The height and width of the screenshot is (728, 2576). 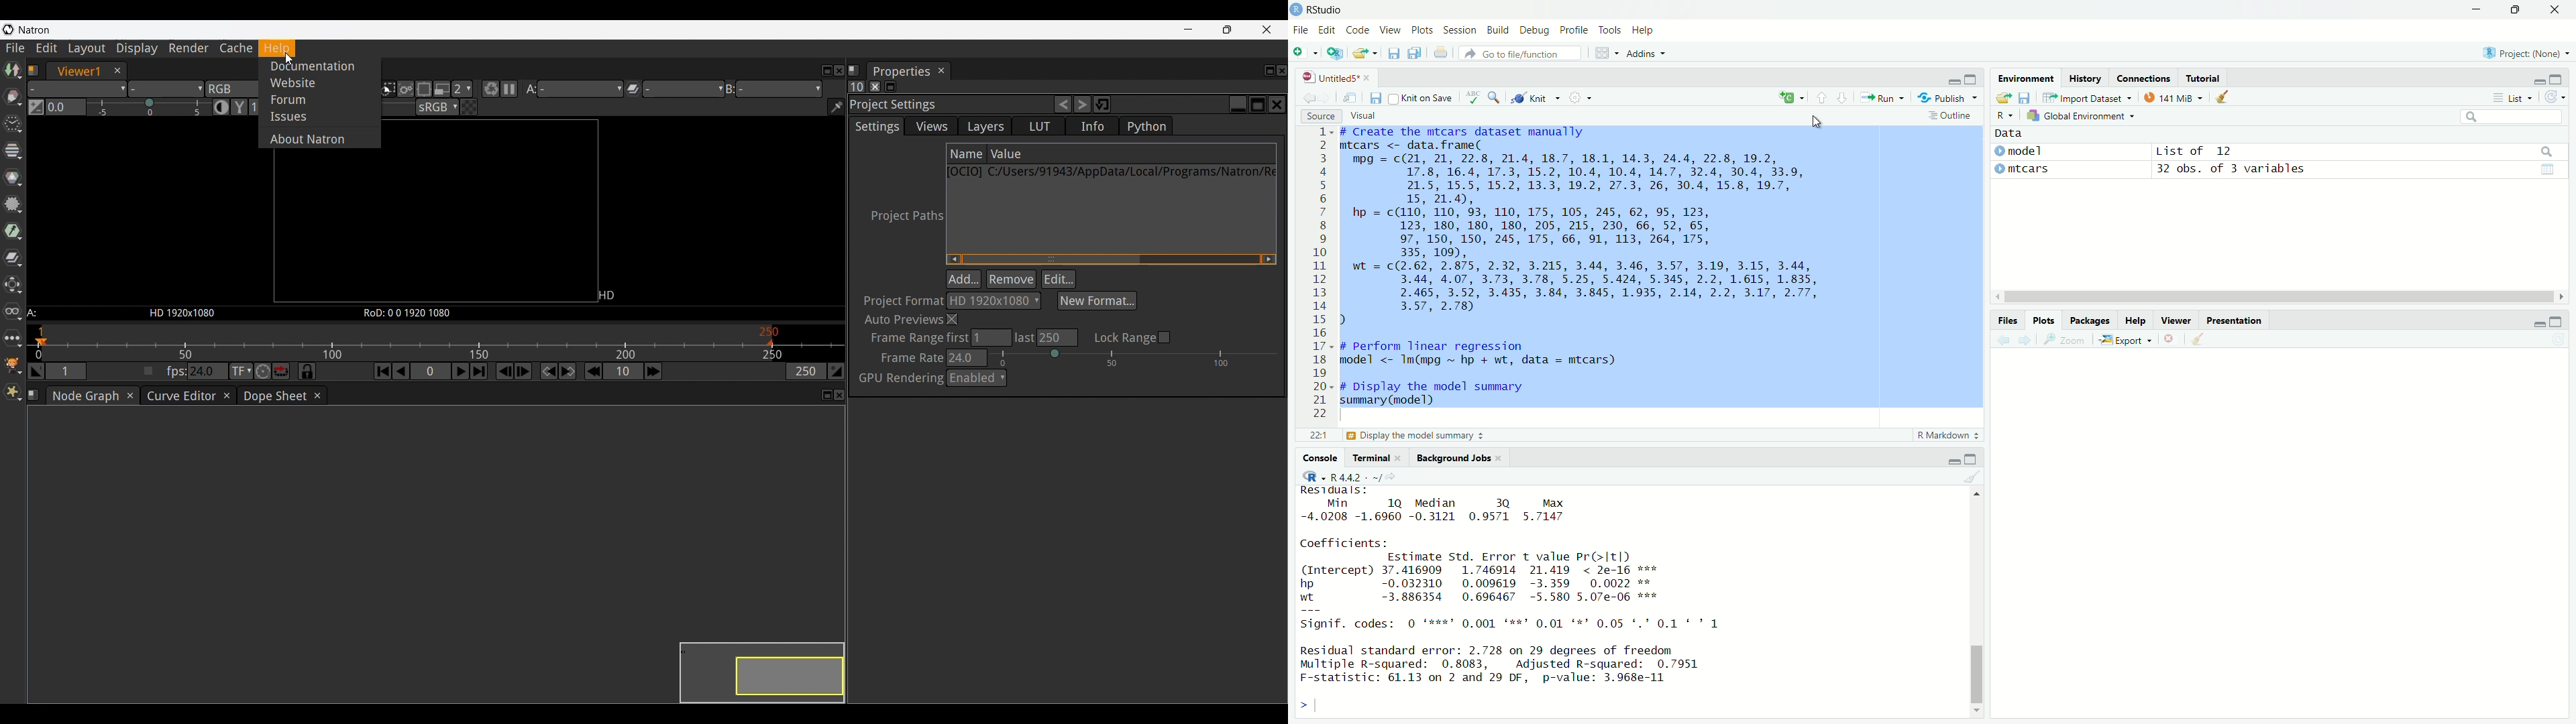 I want to click on model, so click(x=2019, y=152).